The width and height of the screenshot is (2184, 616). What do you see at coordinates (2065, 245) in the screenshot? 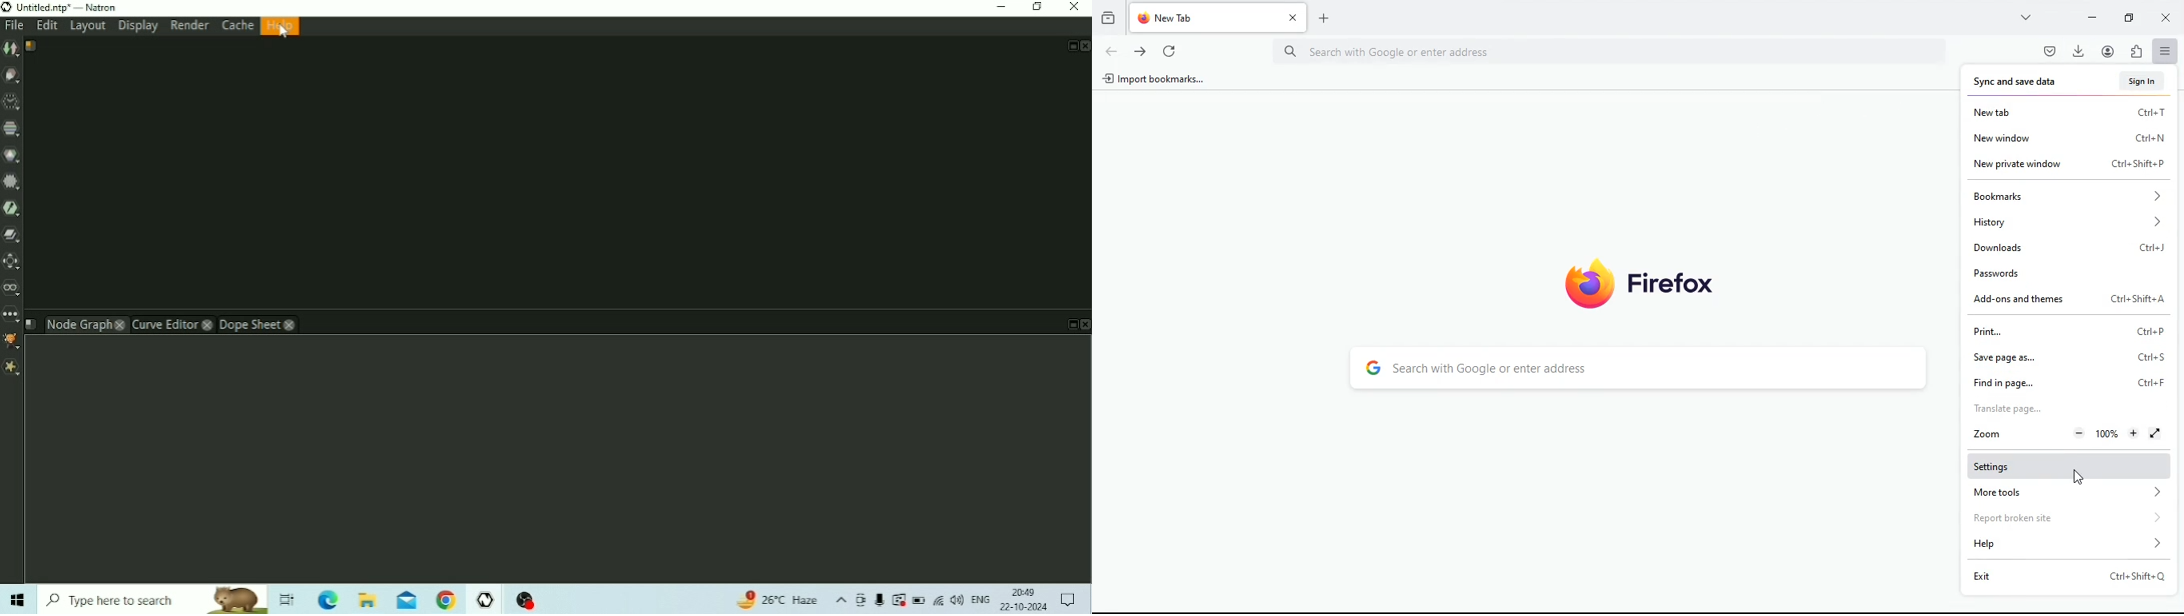
I see `downloads` at bounding box center [2065, 245].